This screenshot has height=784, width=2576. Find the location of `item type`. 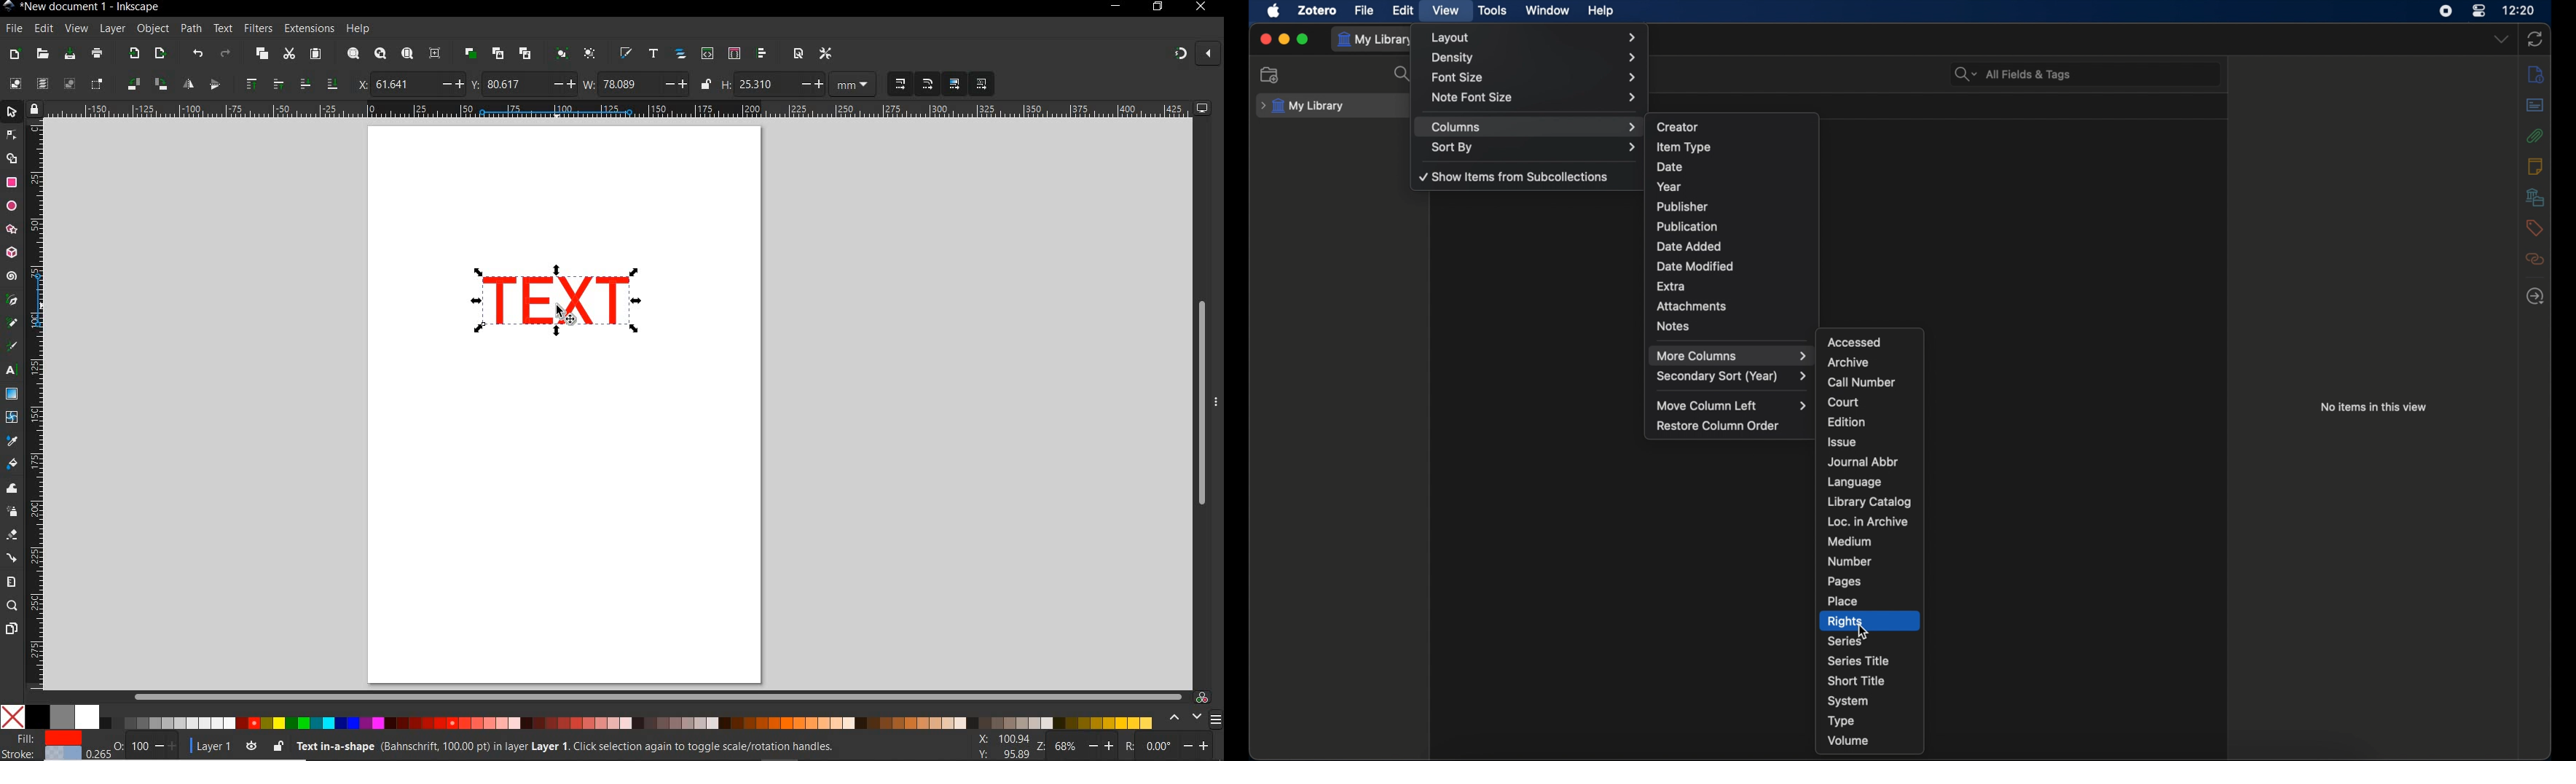

item type is located at coordinates (1683, 147).